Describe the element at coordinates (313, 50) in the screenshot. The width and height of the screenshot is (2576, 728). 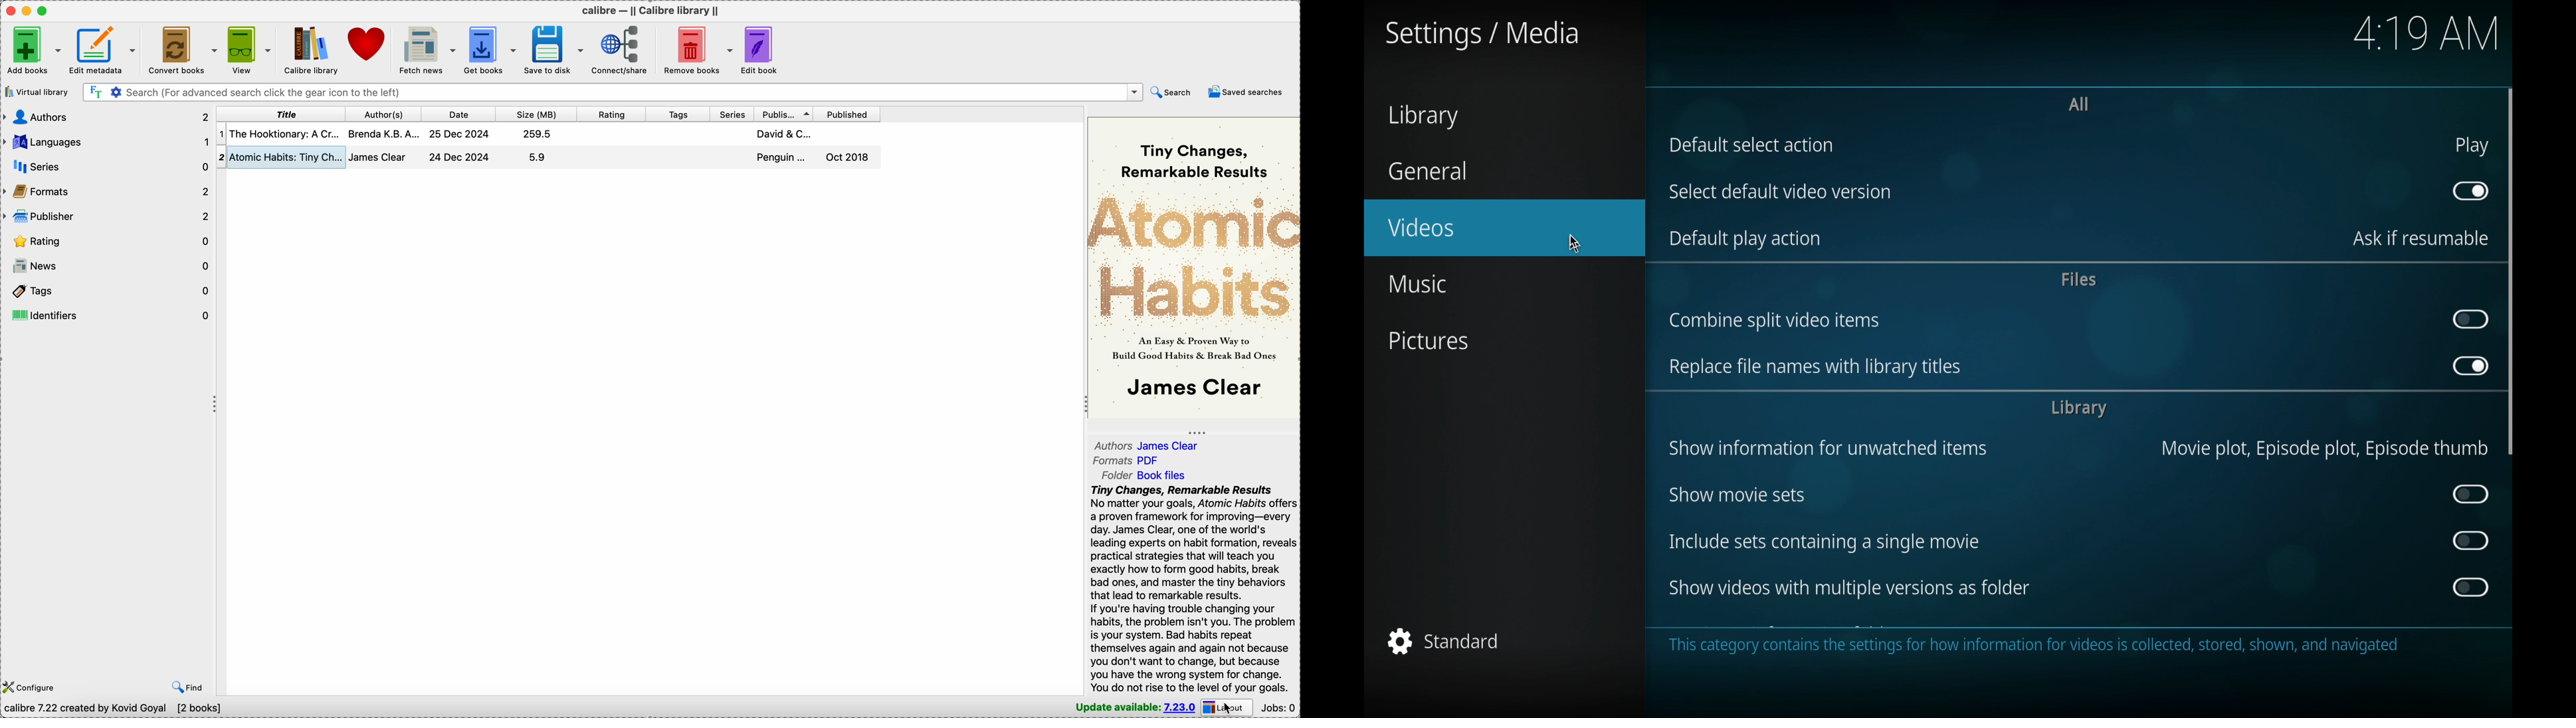
I see `Calibre library` at that location.